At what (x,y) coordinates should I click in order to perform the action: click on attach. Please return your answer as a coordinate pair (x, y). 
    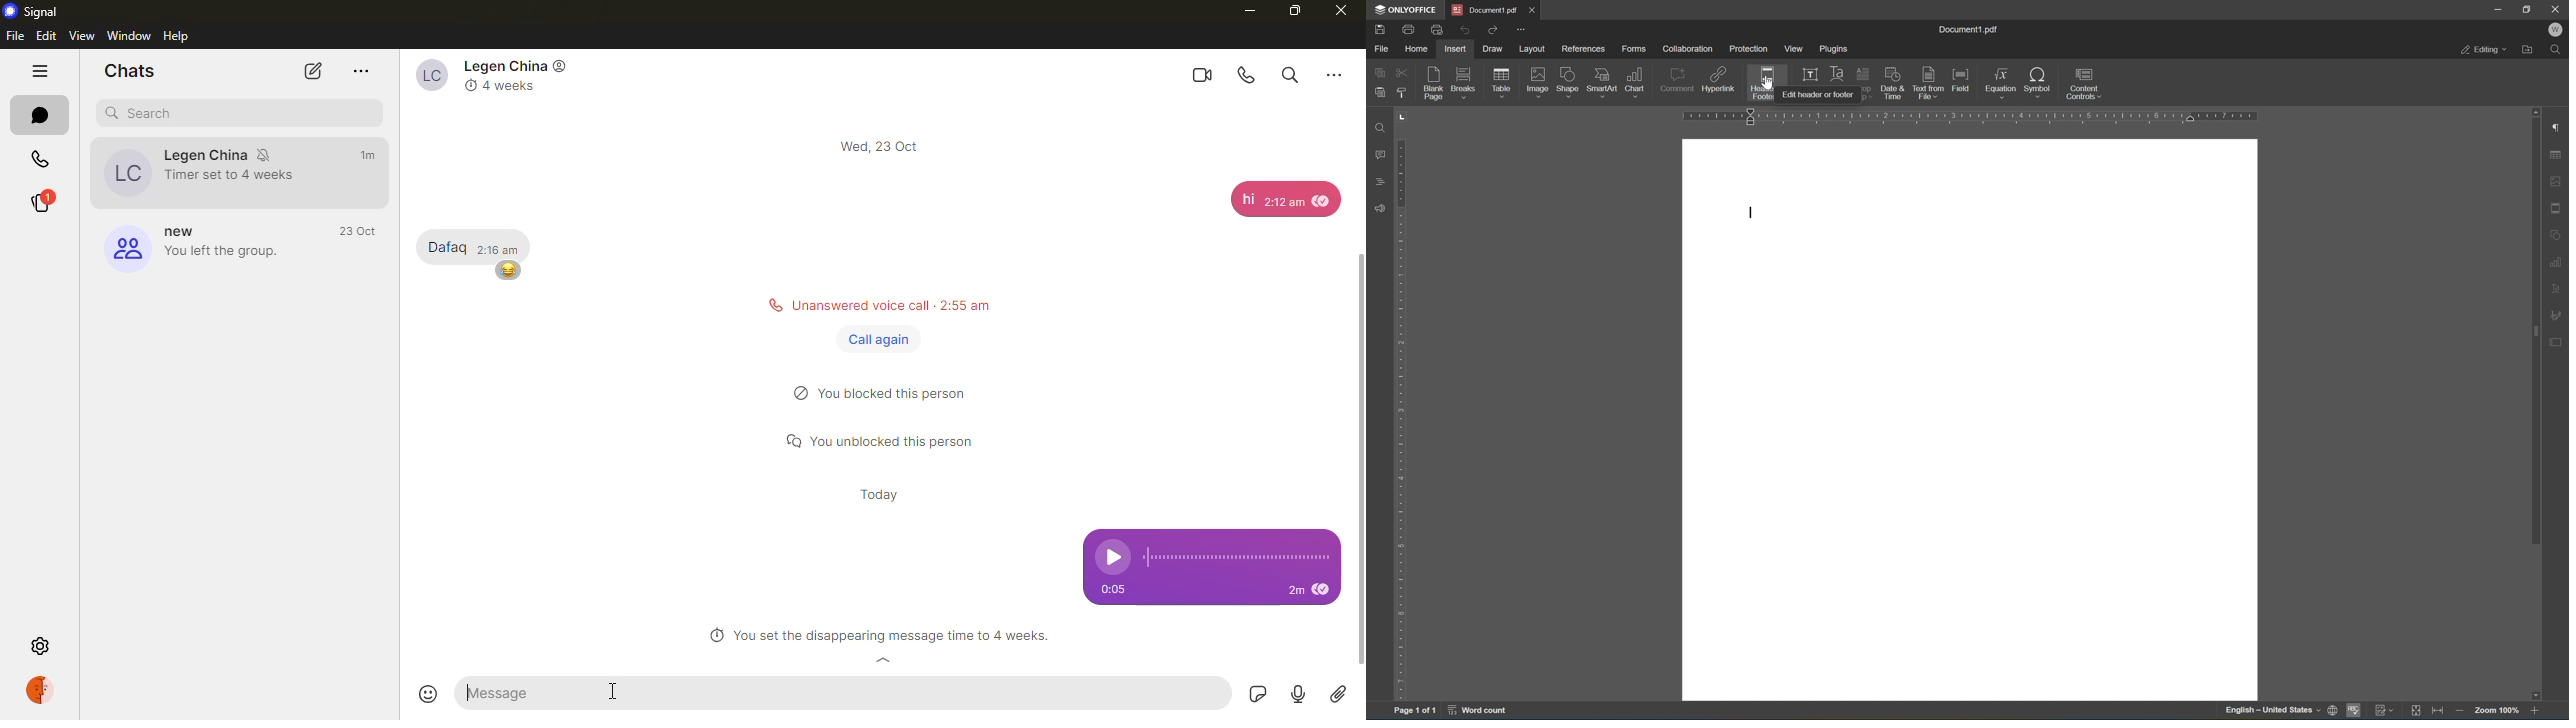
    Looking at the image, I should click on (1338, 694).